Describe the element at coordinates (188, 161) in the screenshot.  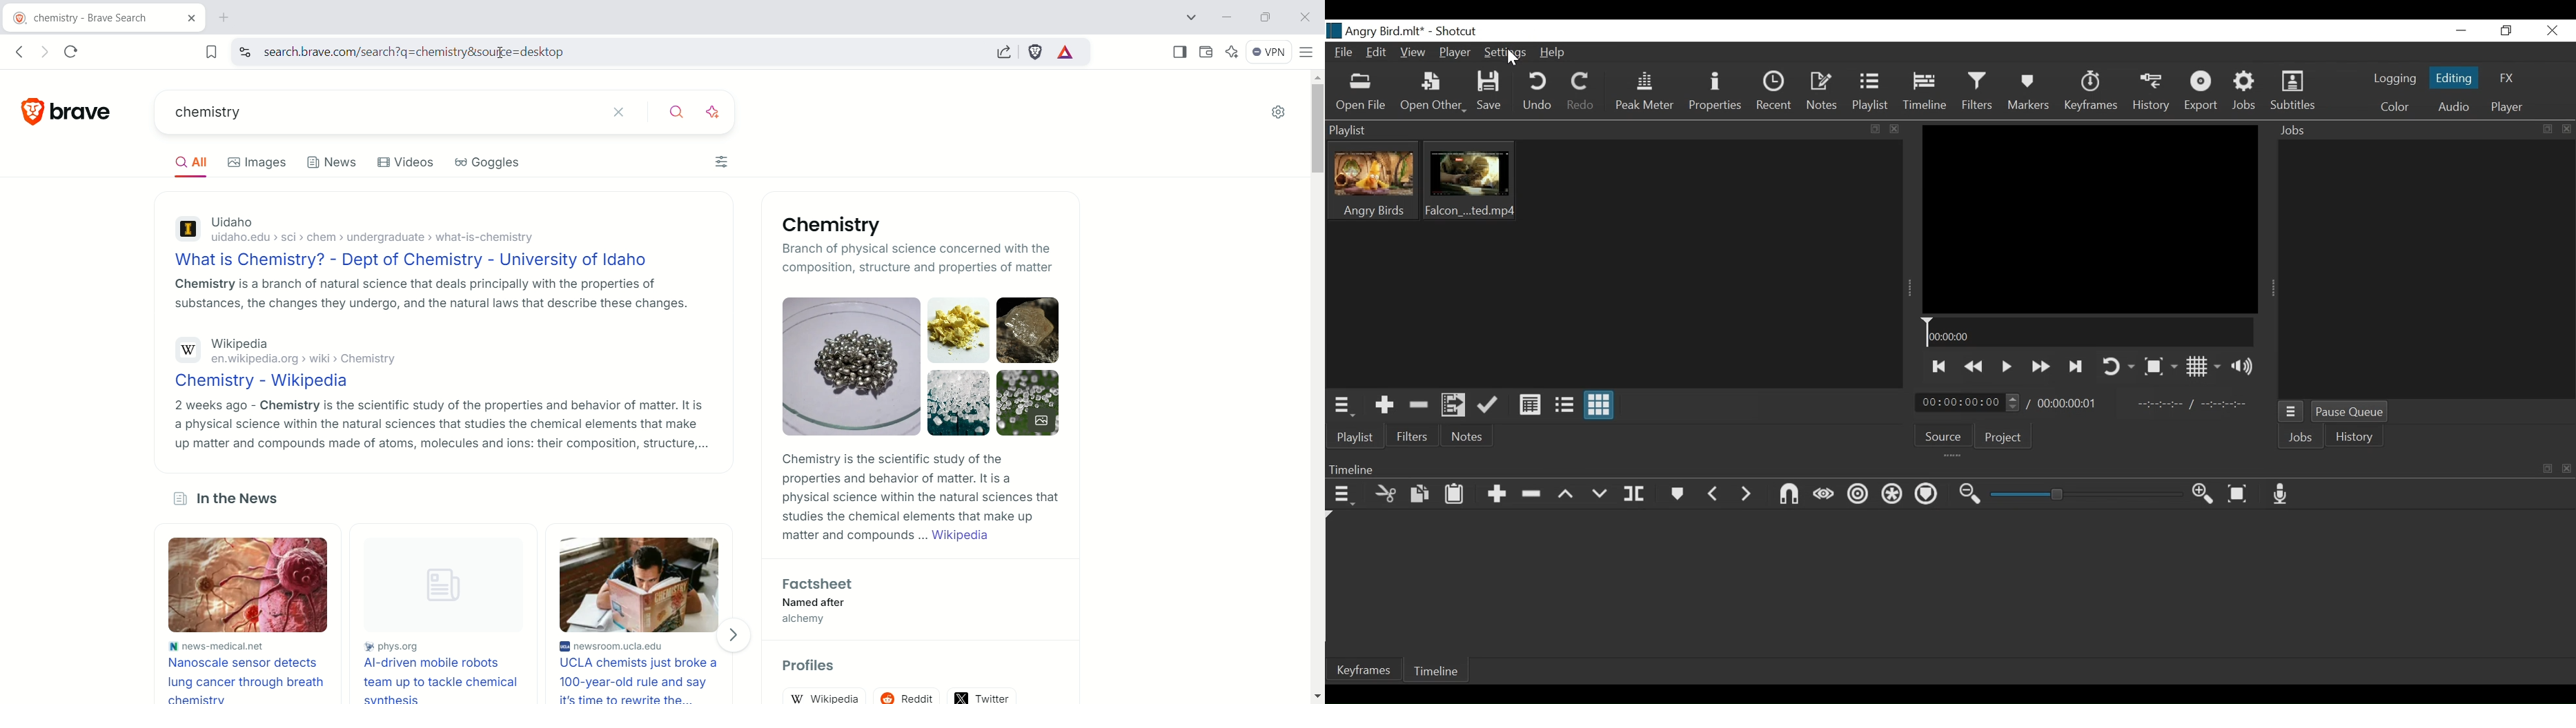
I see `All: selected` at that location.